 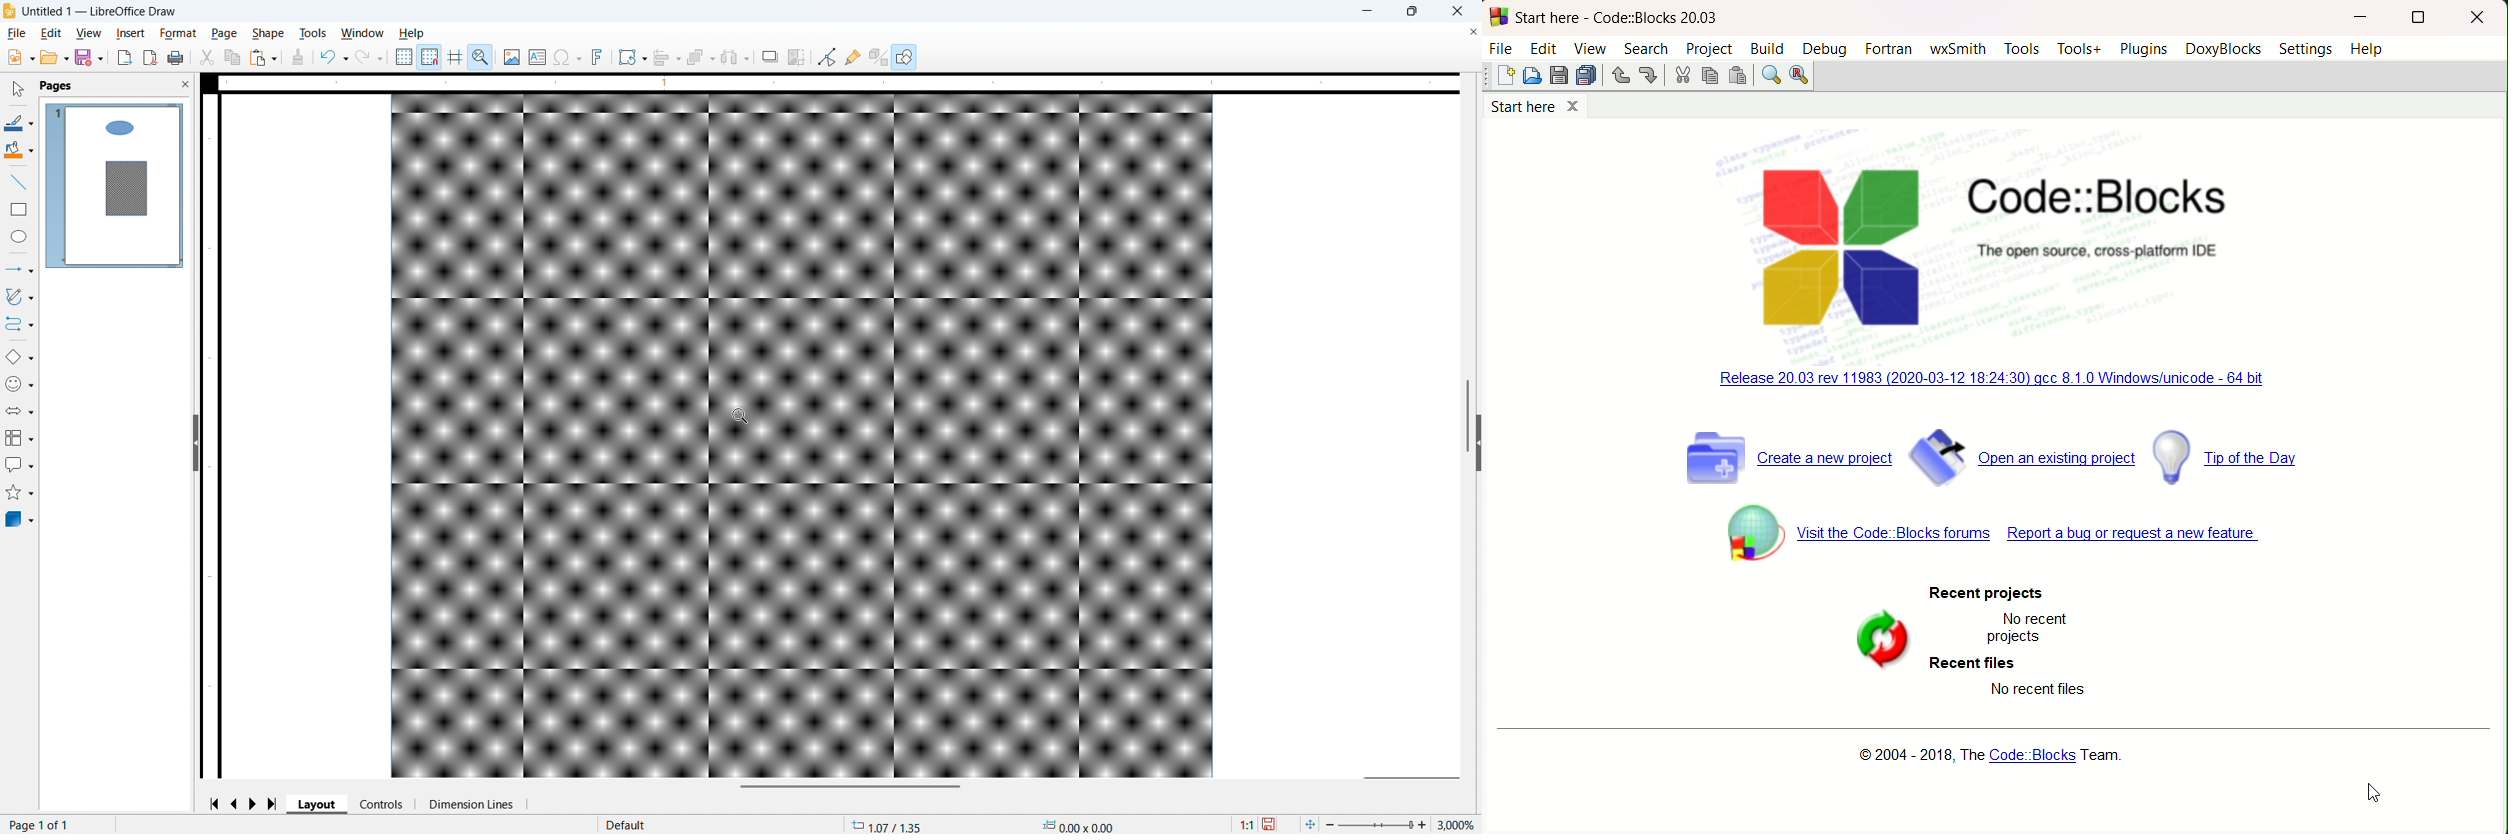 What do you see at coordinates (19, 123) in the screenshot?
I see `Line colour ` at bounding box center [19, 123].